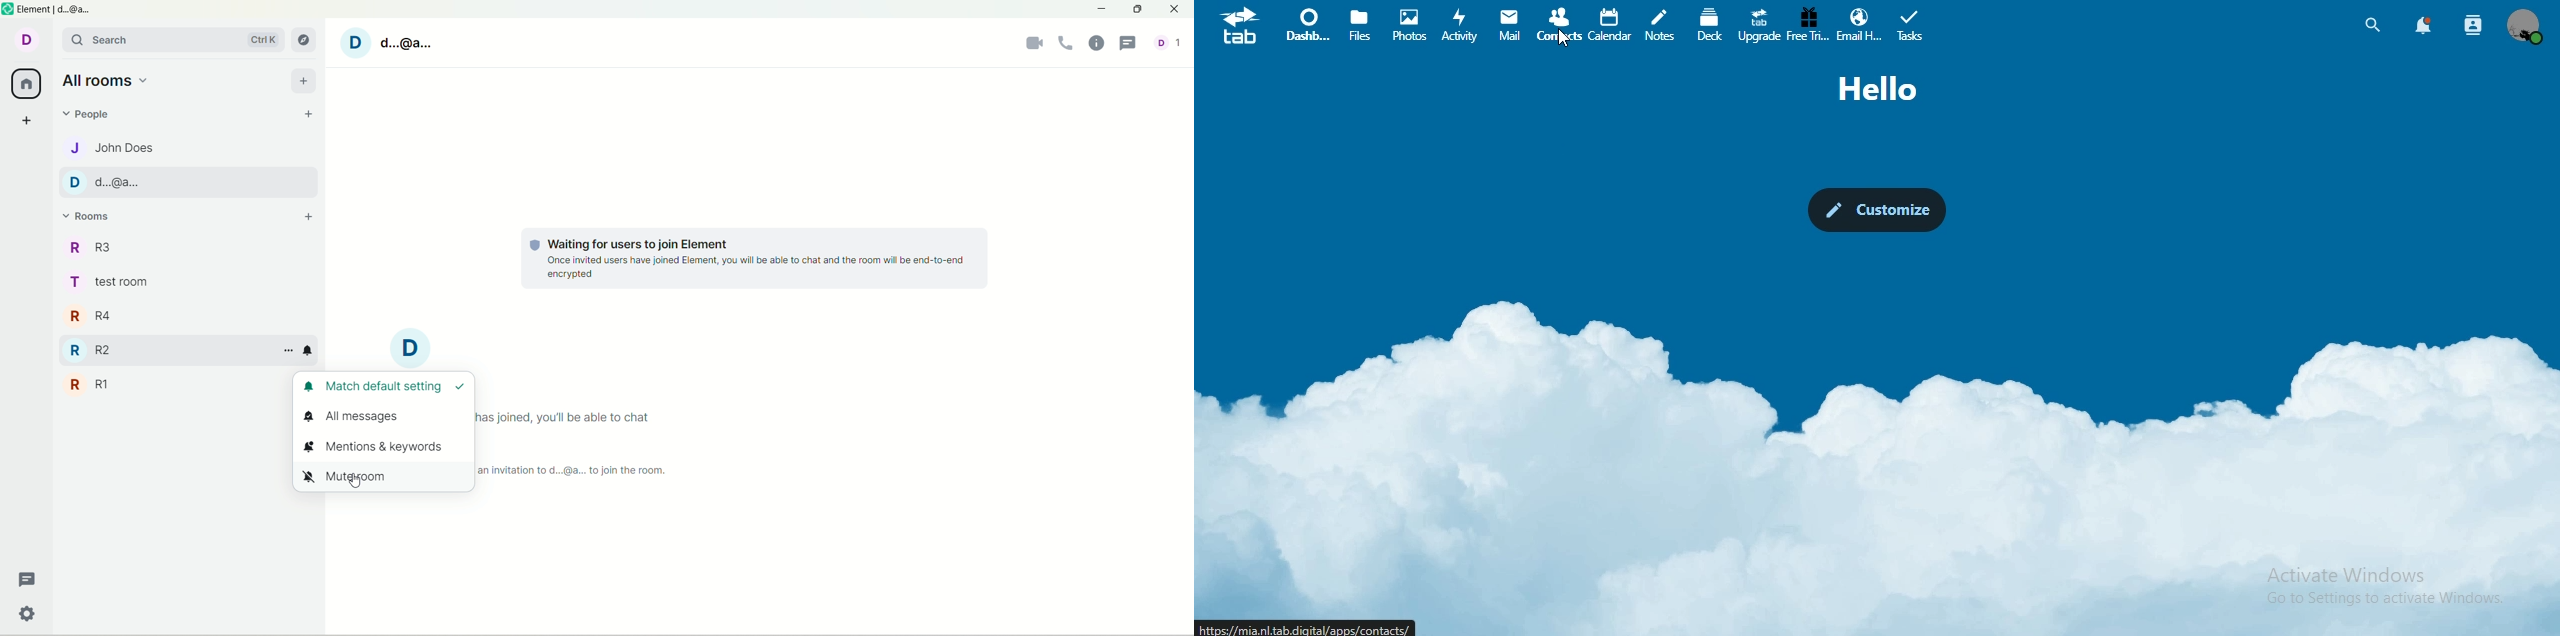  What do you see at coordinates (1069, 44) in the screenshot?
I see `voice call` at bounding box center [1069, 44].